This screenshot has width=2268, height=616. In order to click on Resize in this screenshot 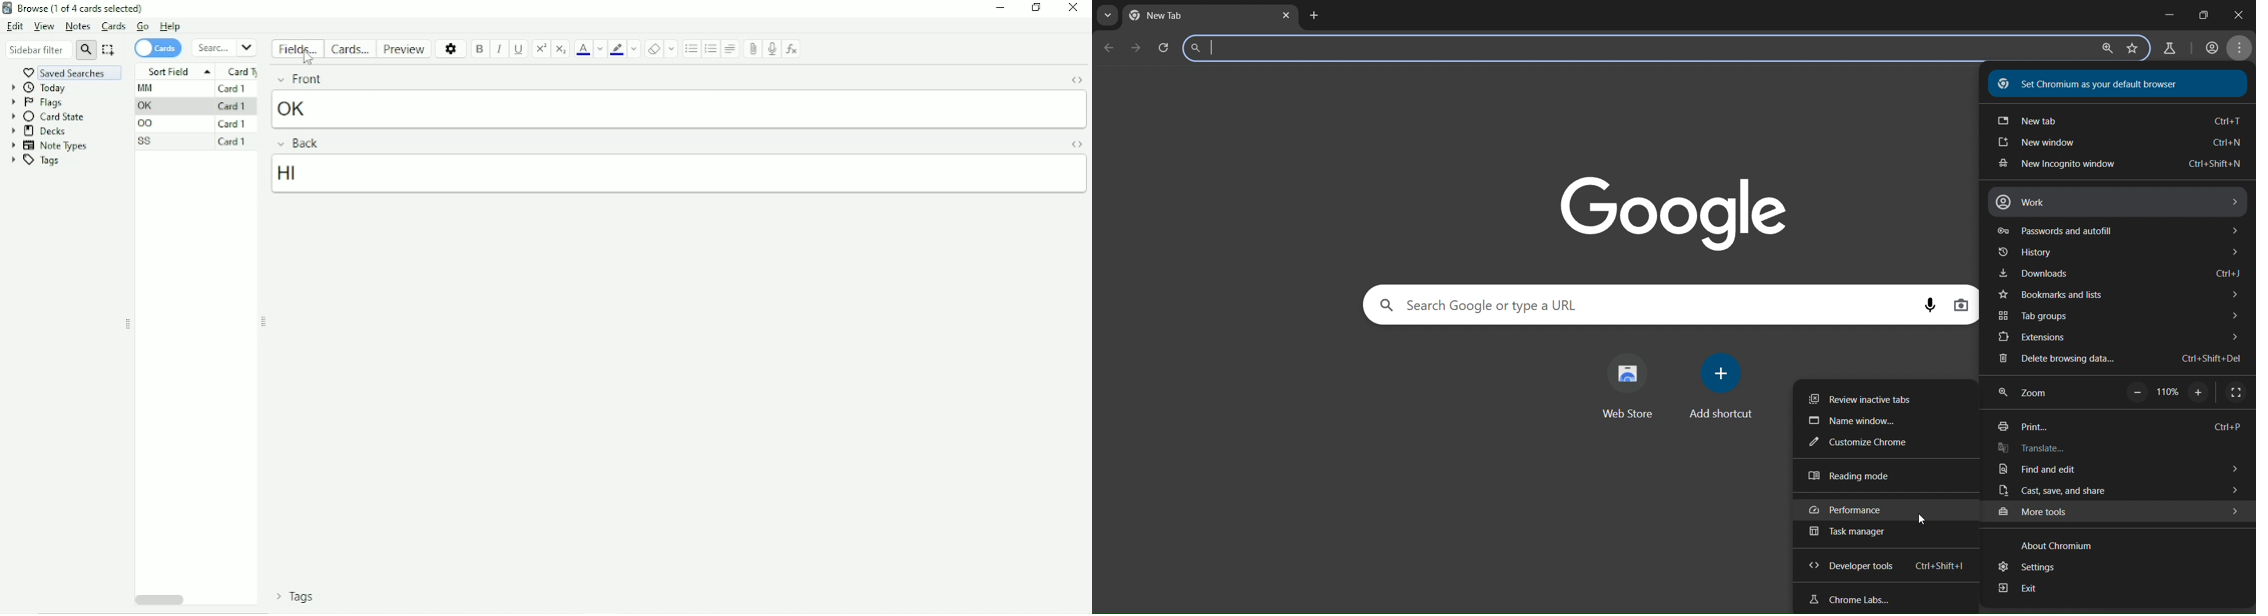, I will do `click(265, 321)`.